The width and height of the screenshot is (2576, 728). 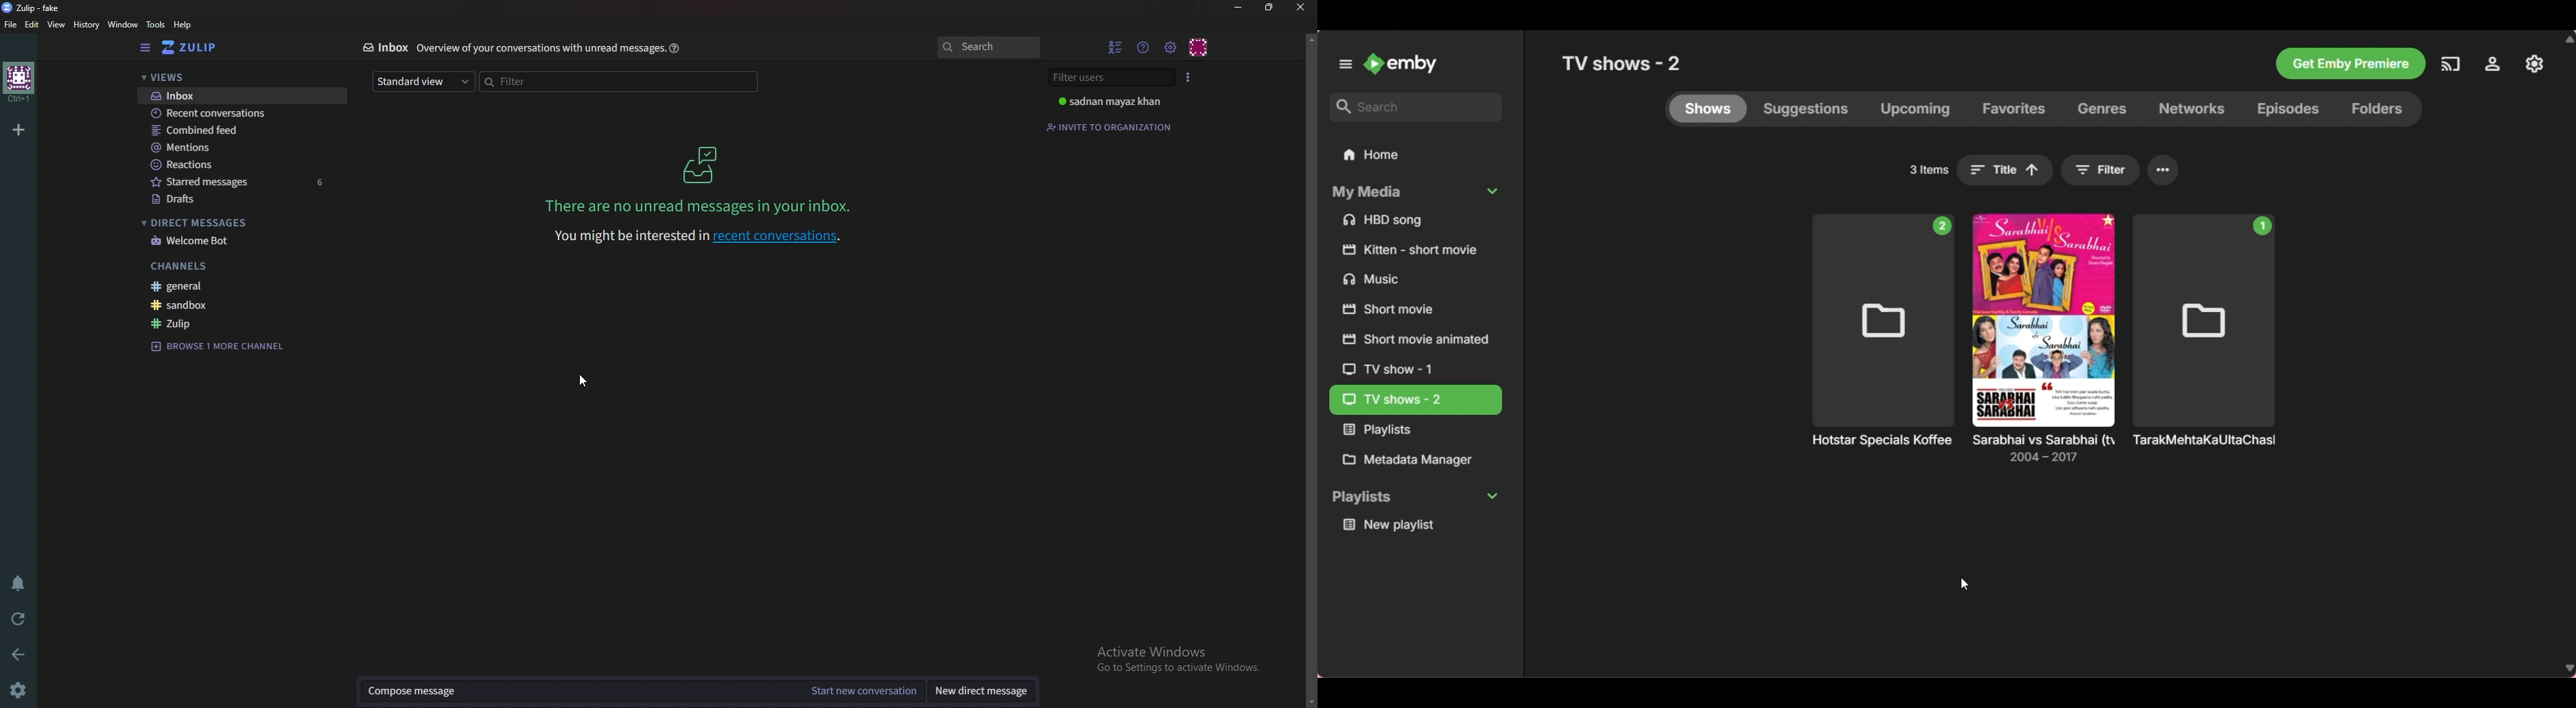 I want to click on TV shows sorted according to IMDb rating in ascending order, so click(x=1882, y=447).